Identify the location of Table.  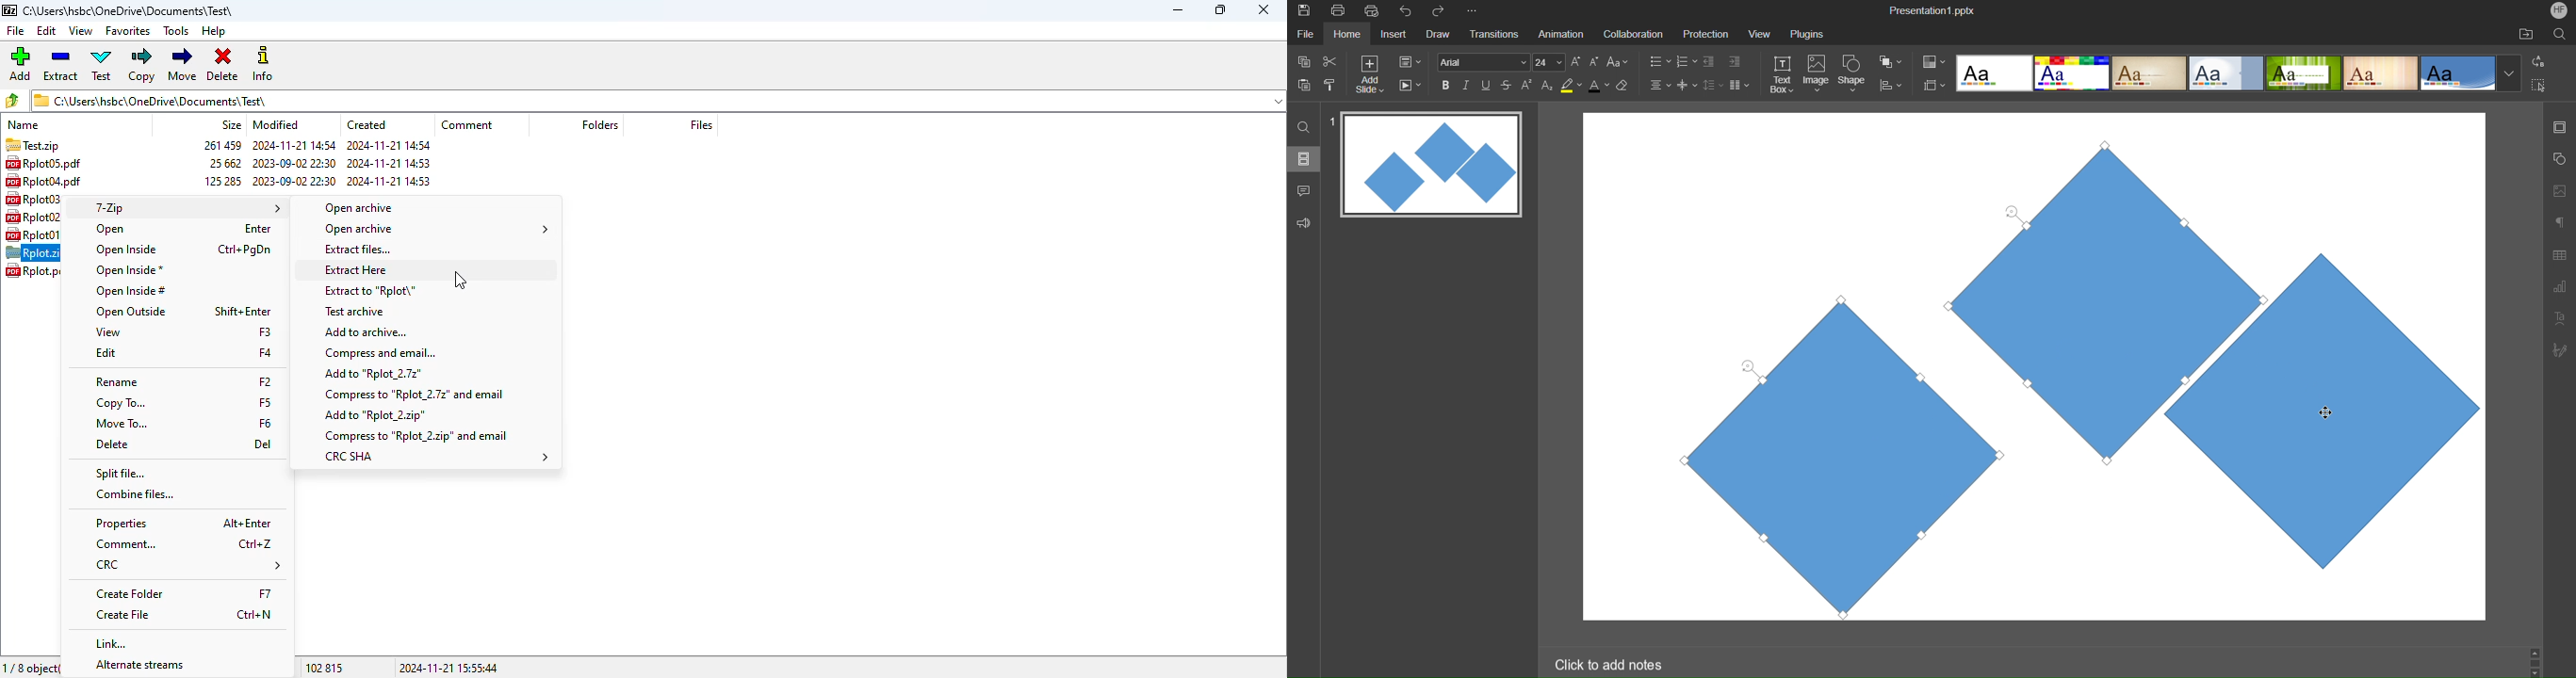
(2561, 254).